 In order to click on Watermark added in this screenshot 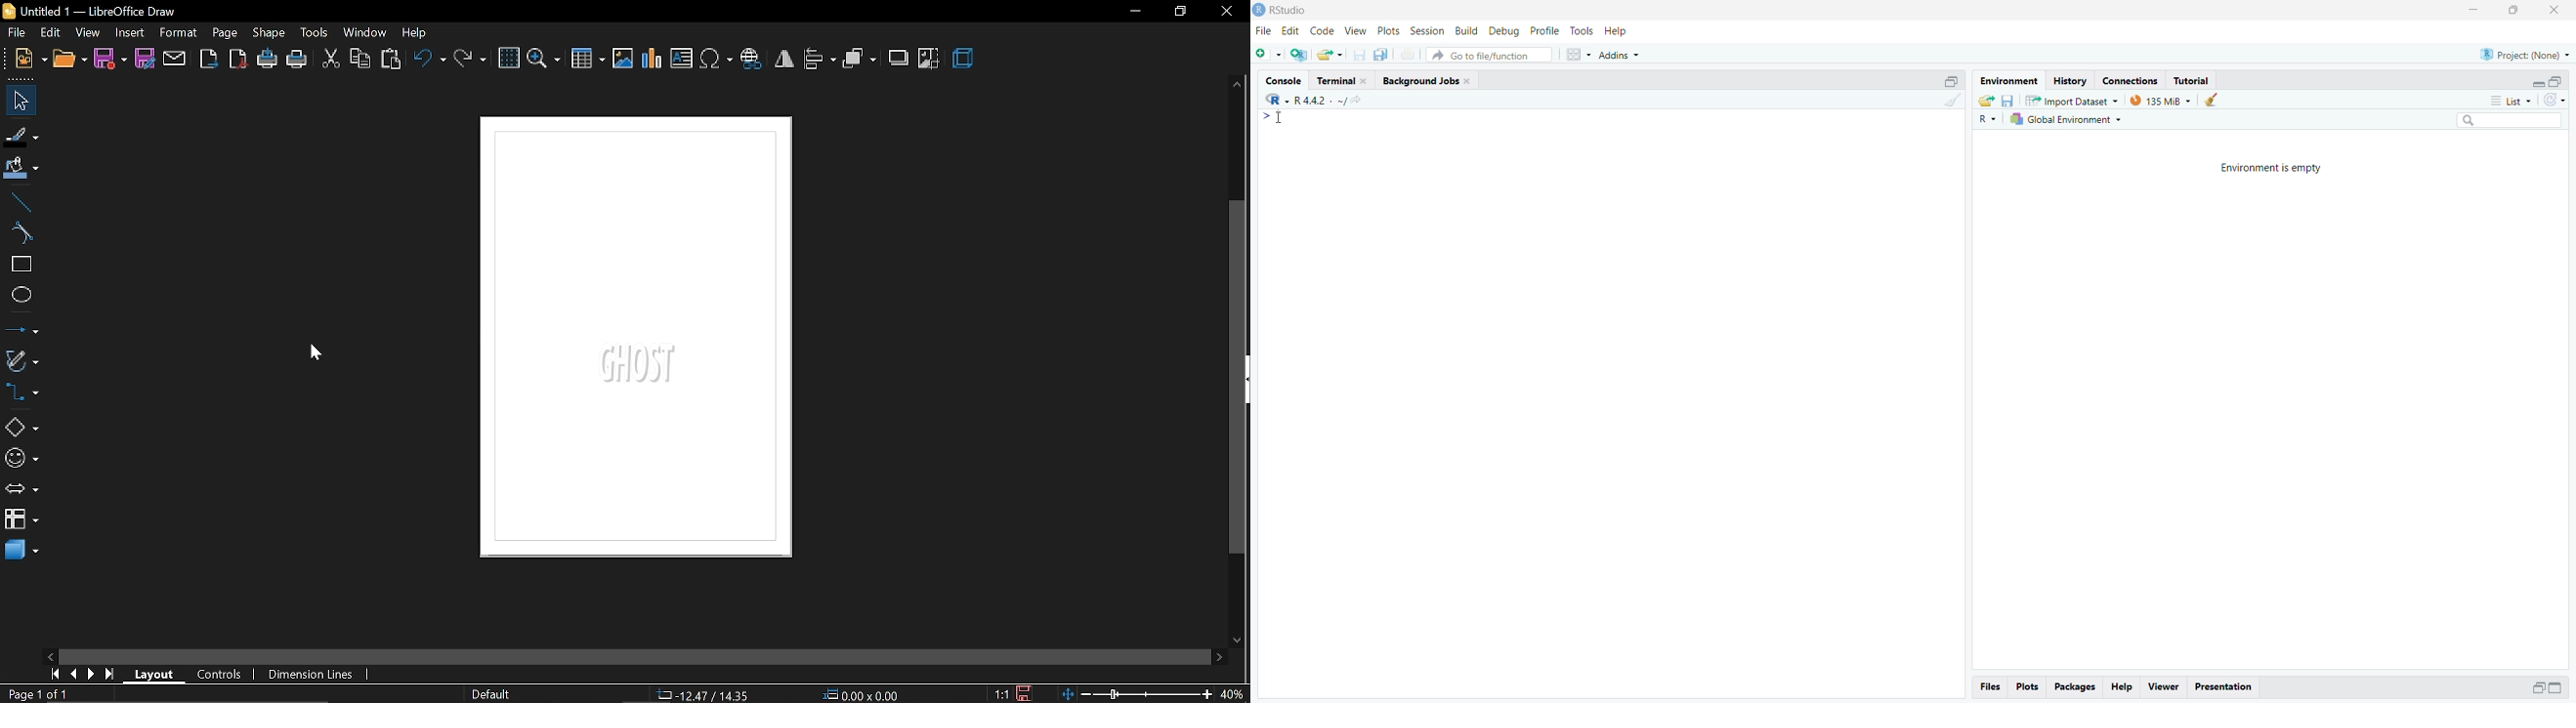, I will do `click(650, 366)`.